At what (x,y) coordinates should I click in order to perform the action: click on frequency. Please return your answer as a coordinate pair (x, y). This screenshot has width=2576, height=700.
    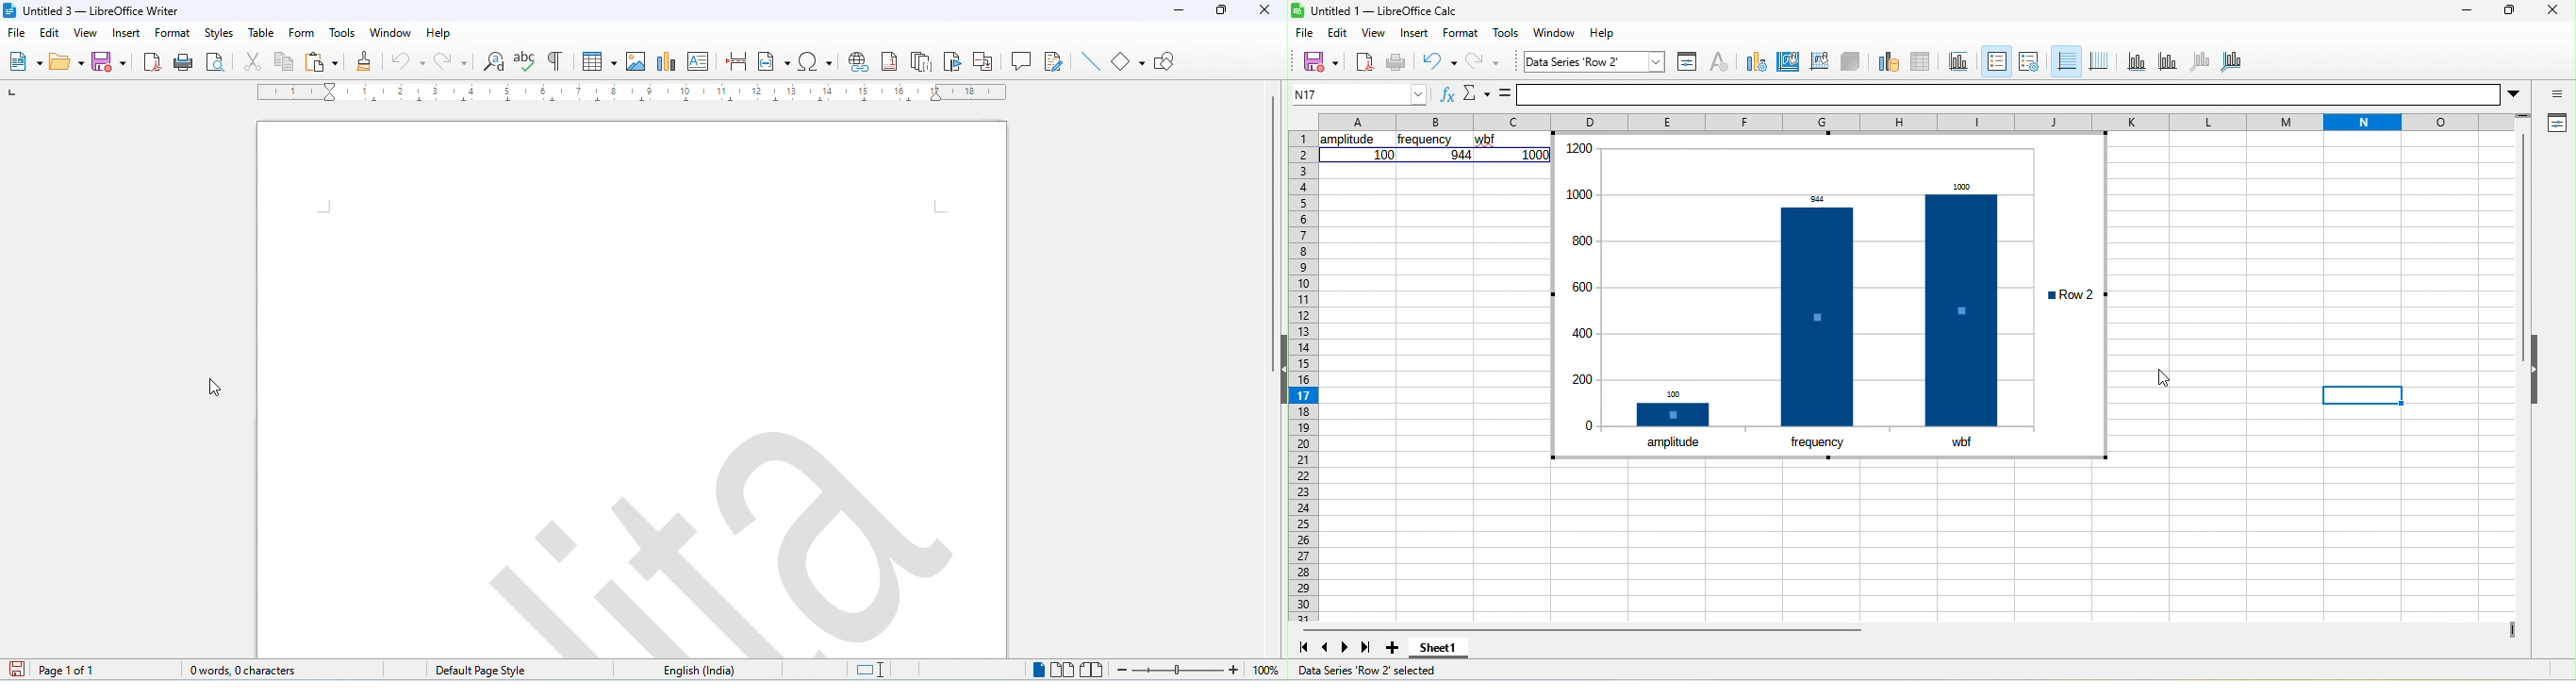
    Looking at the image, I should click on (1816, 440).